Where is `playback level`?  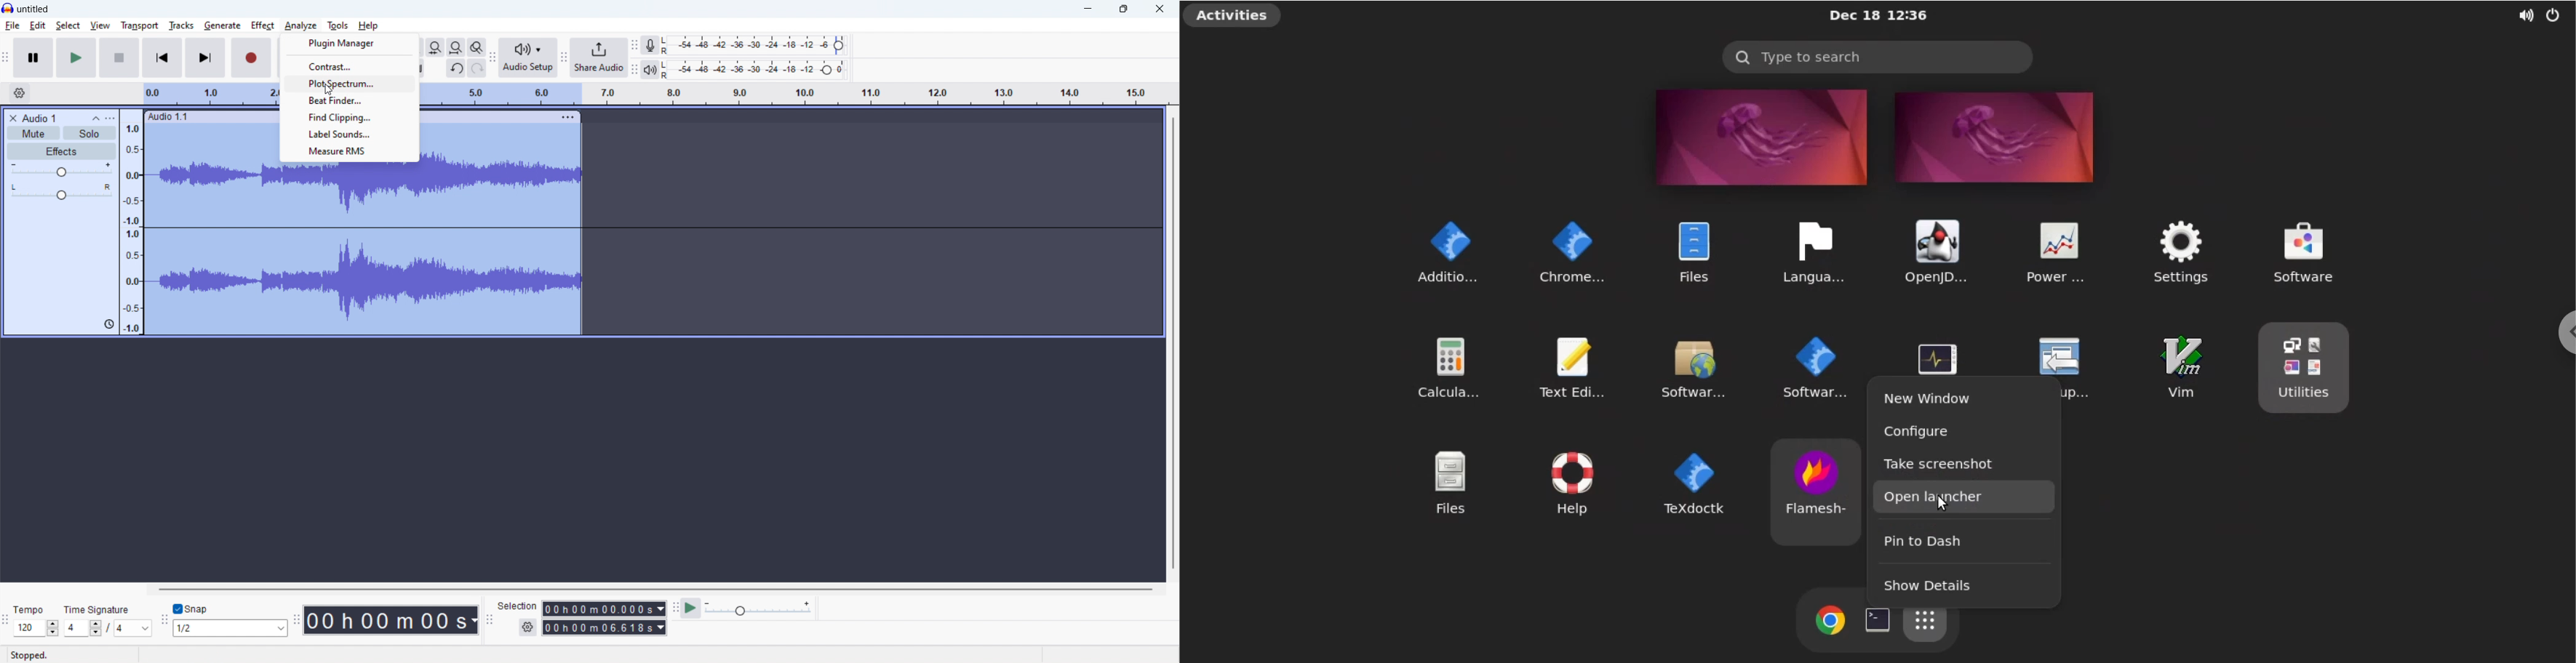
playback level is located at coordinates (756, 69).